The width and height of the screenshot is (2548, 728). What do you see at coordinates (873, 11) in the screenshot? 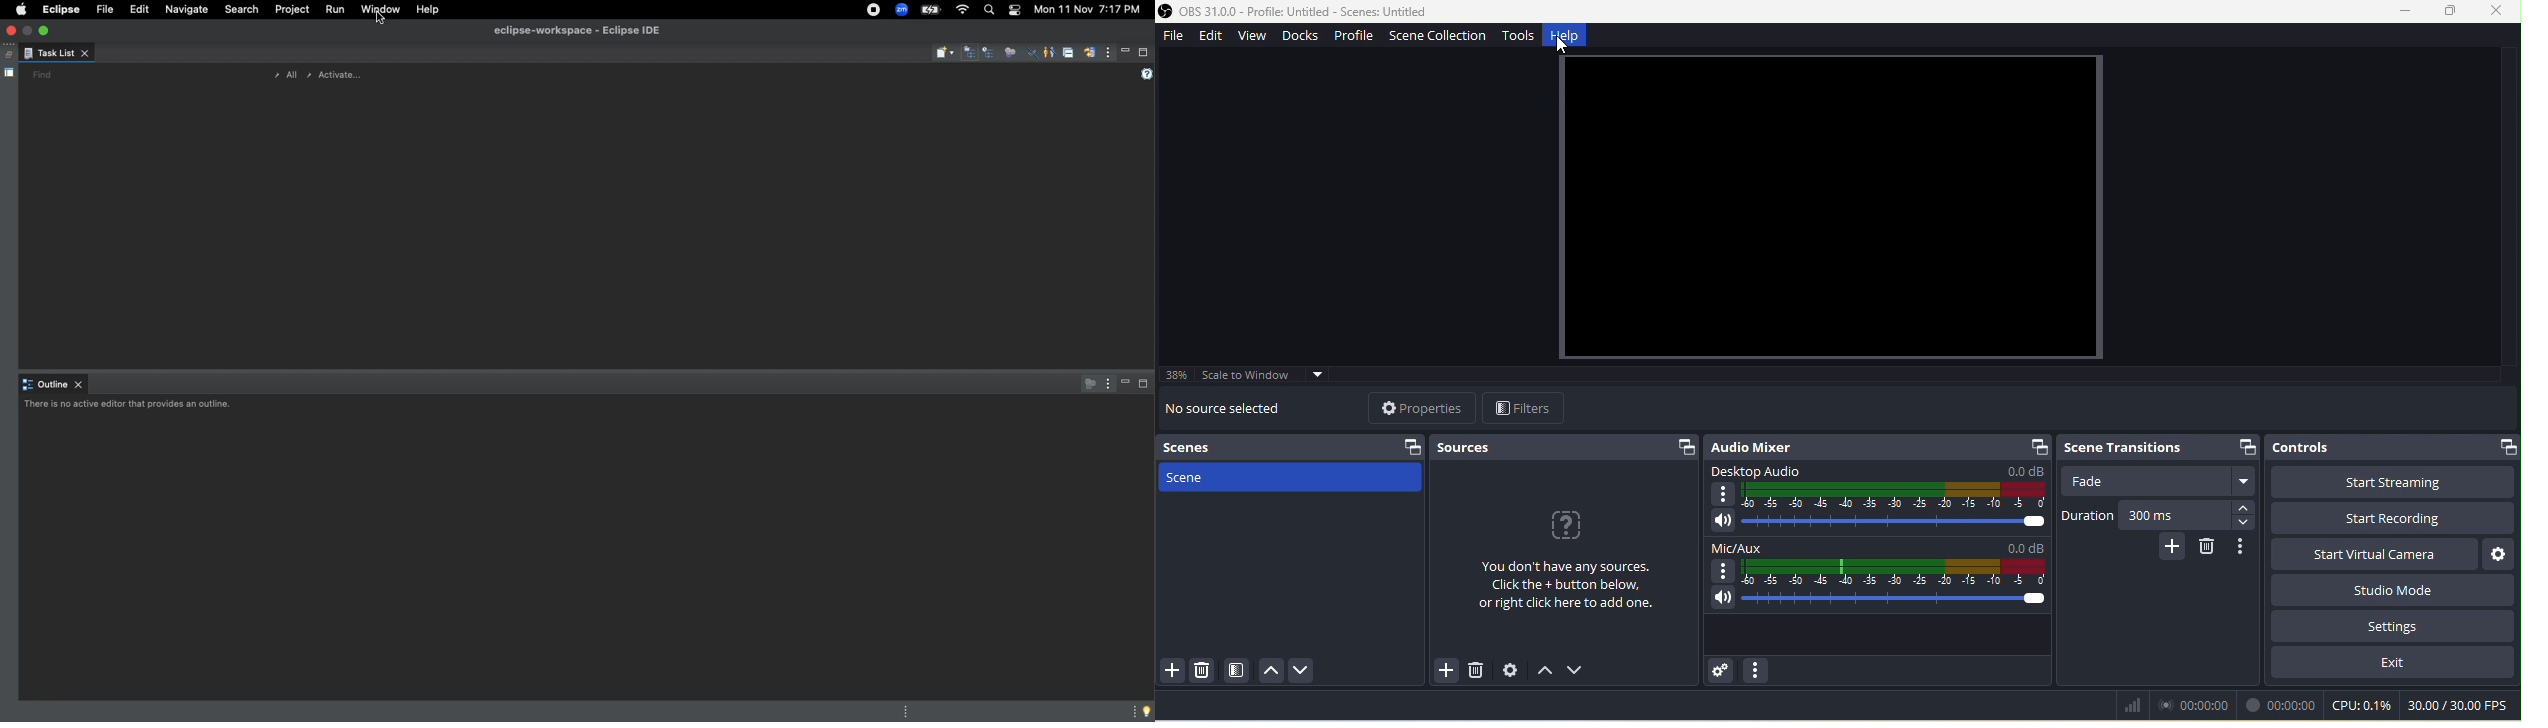
I see `Recording` at bounding box center [873, 11].